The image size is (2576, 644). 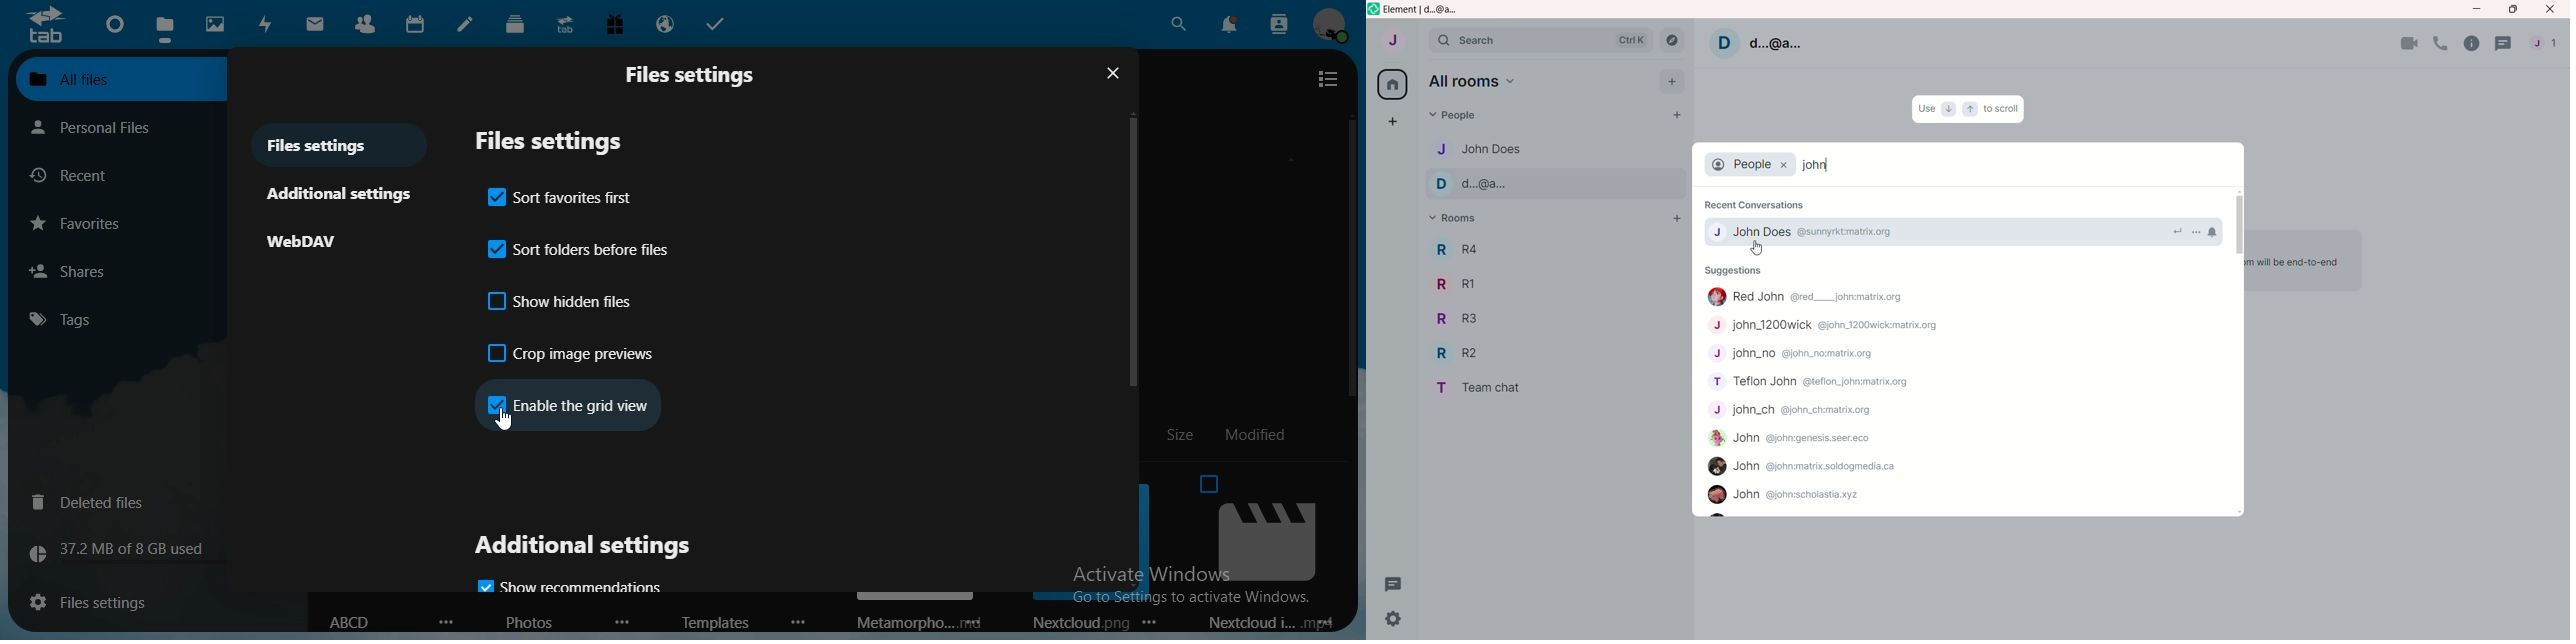 What do you see at coordinates (2003, 110) in the screenshot?
I see `to scroll` at bounding box center [2003, 110].